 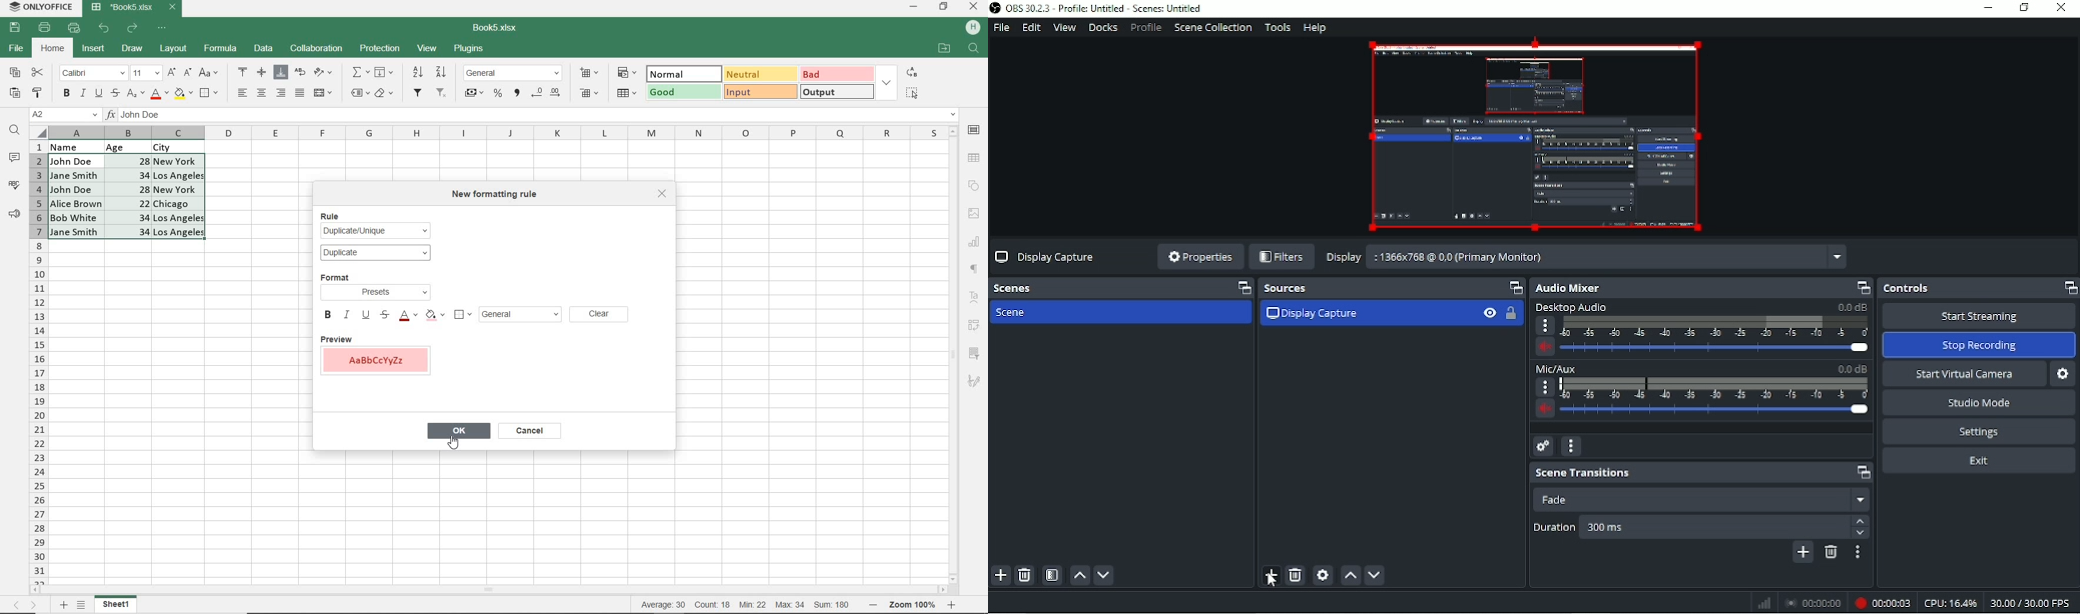 I want to click on Scene collection, so click(x=1213, y=27).